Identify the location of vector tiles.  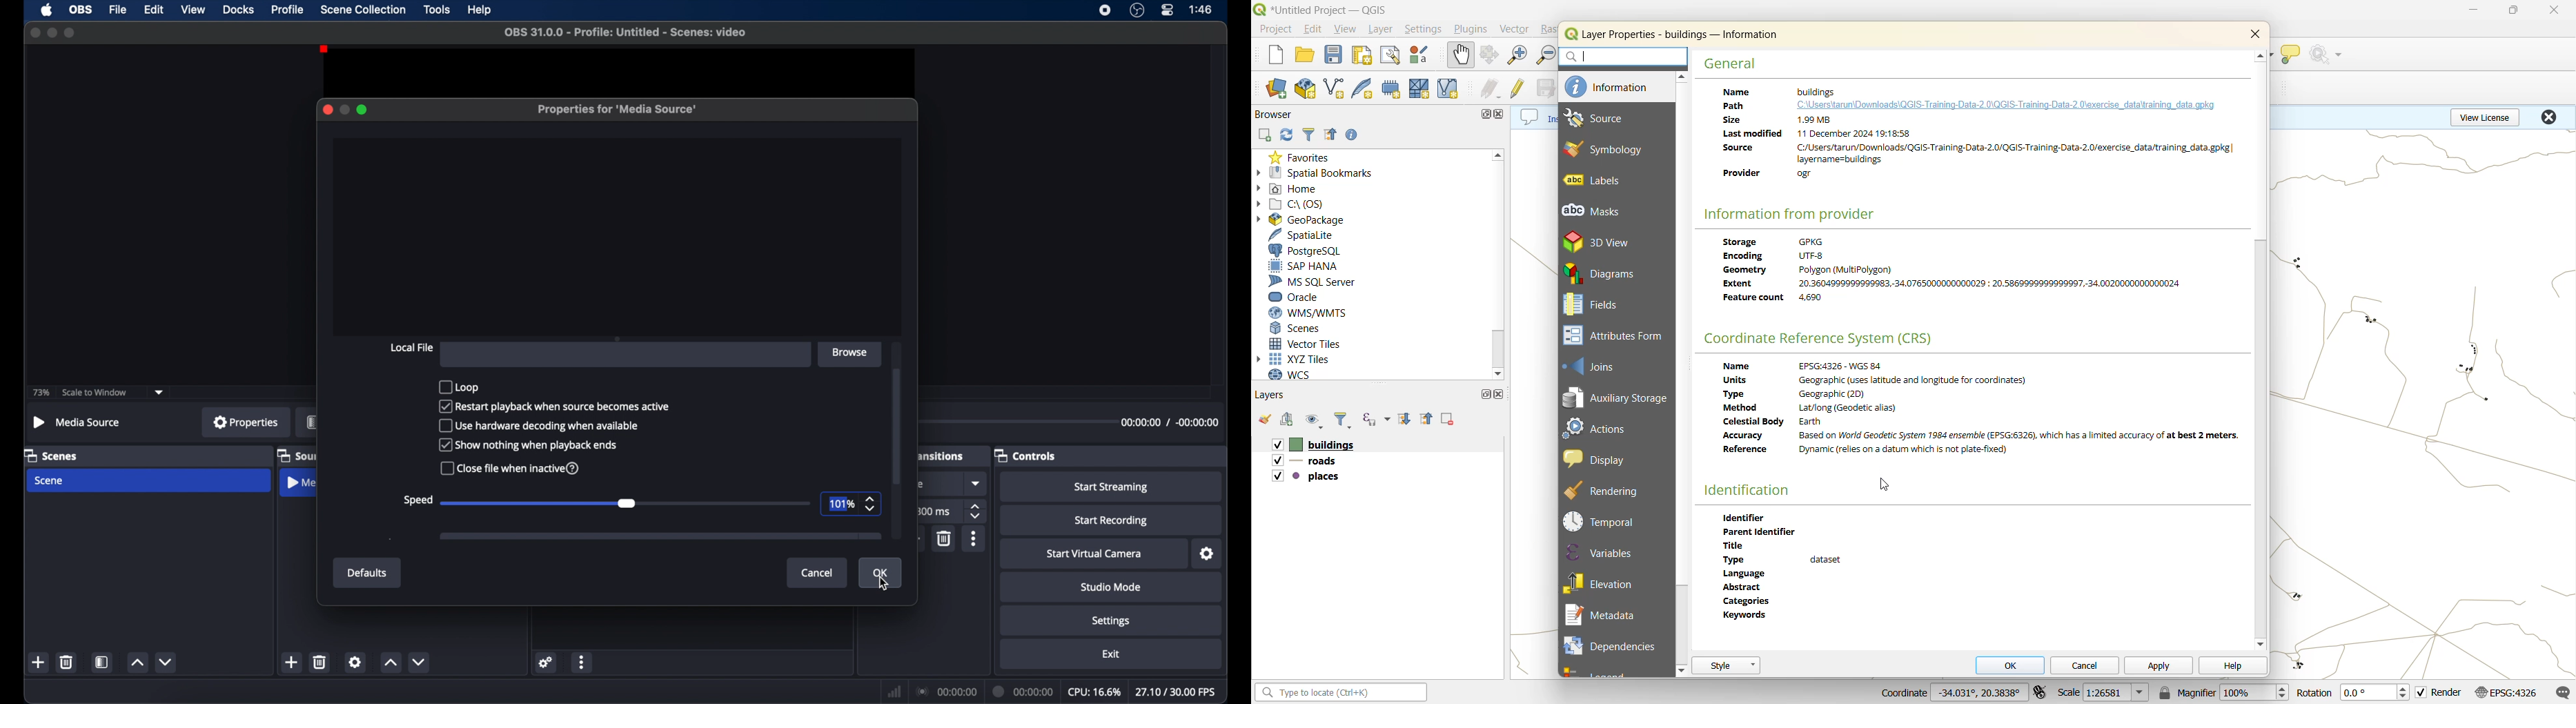
(1310, 344).